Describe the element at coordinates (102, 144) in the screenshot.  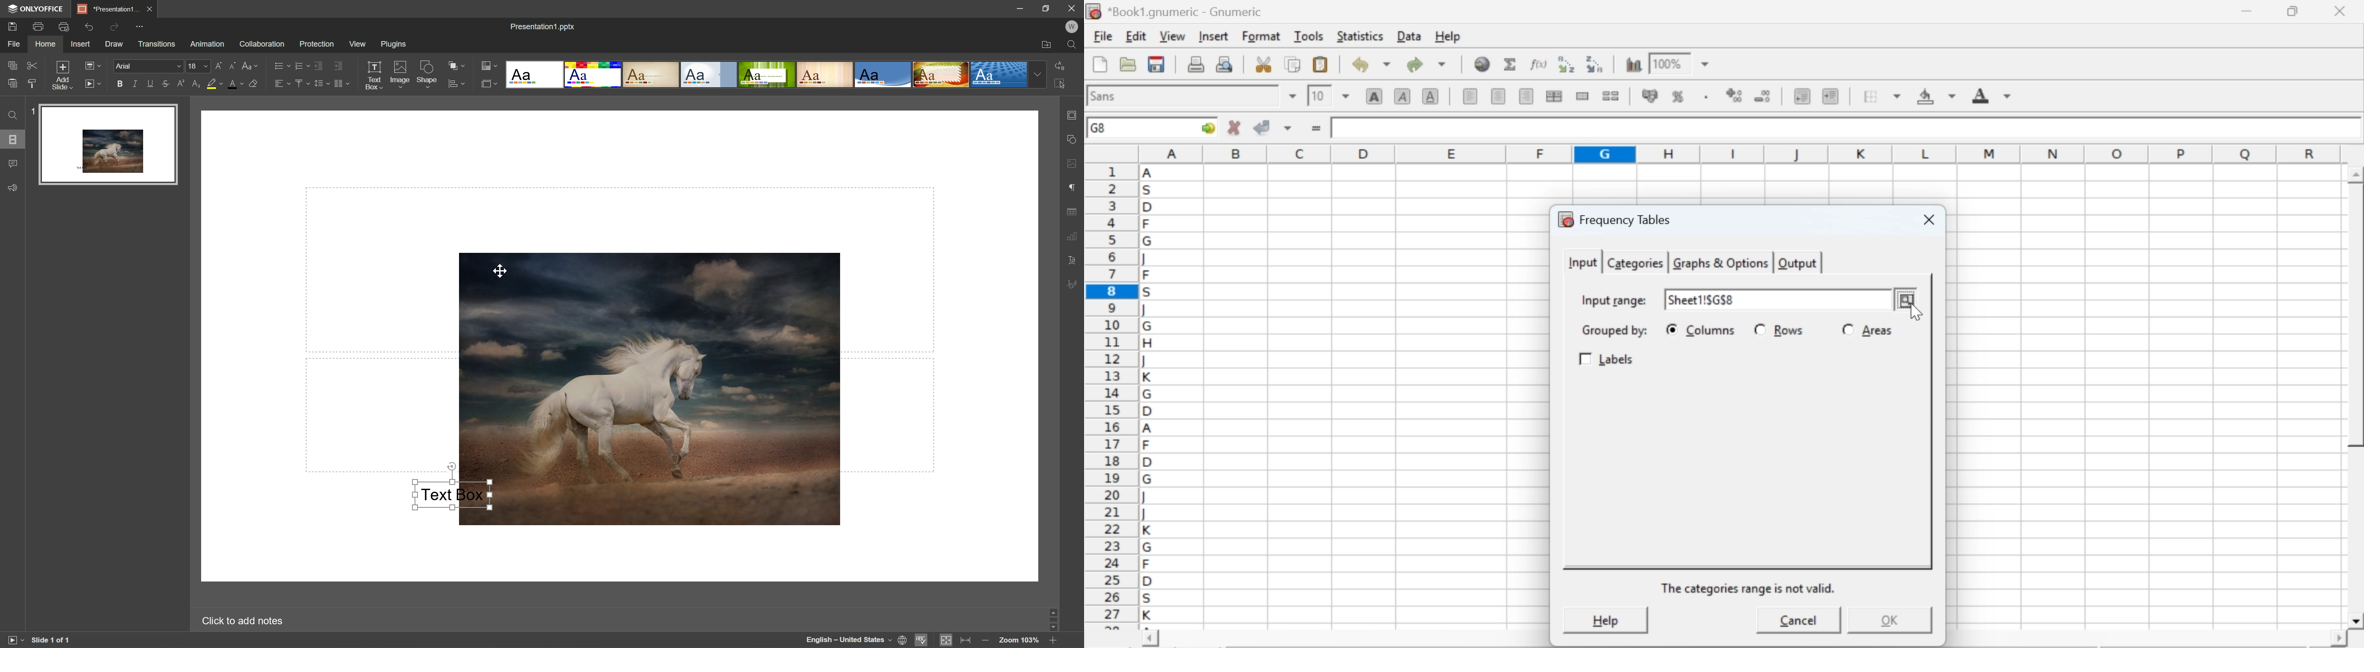
I see `Slide 1` at that location.